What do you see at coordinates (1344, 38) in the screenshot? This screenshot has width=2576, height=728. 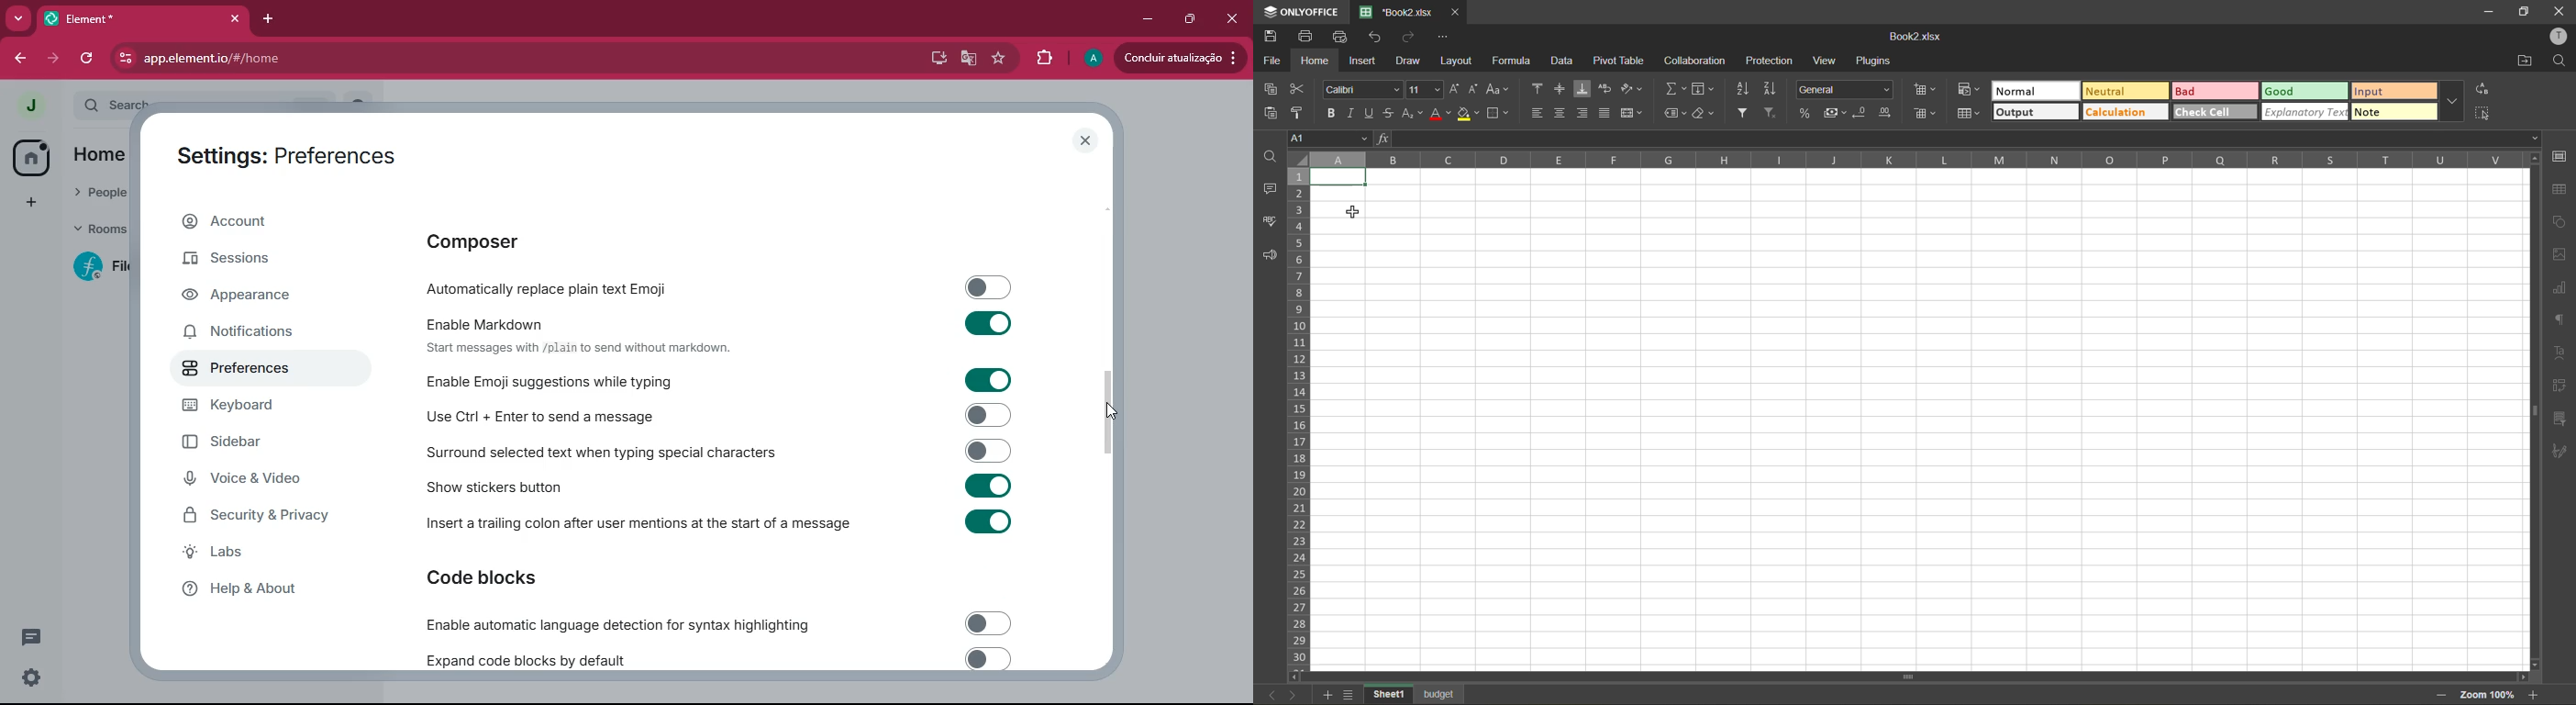 I see `quick print` at bounding box center [1344, 38].